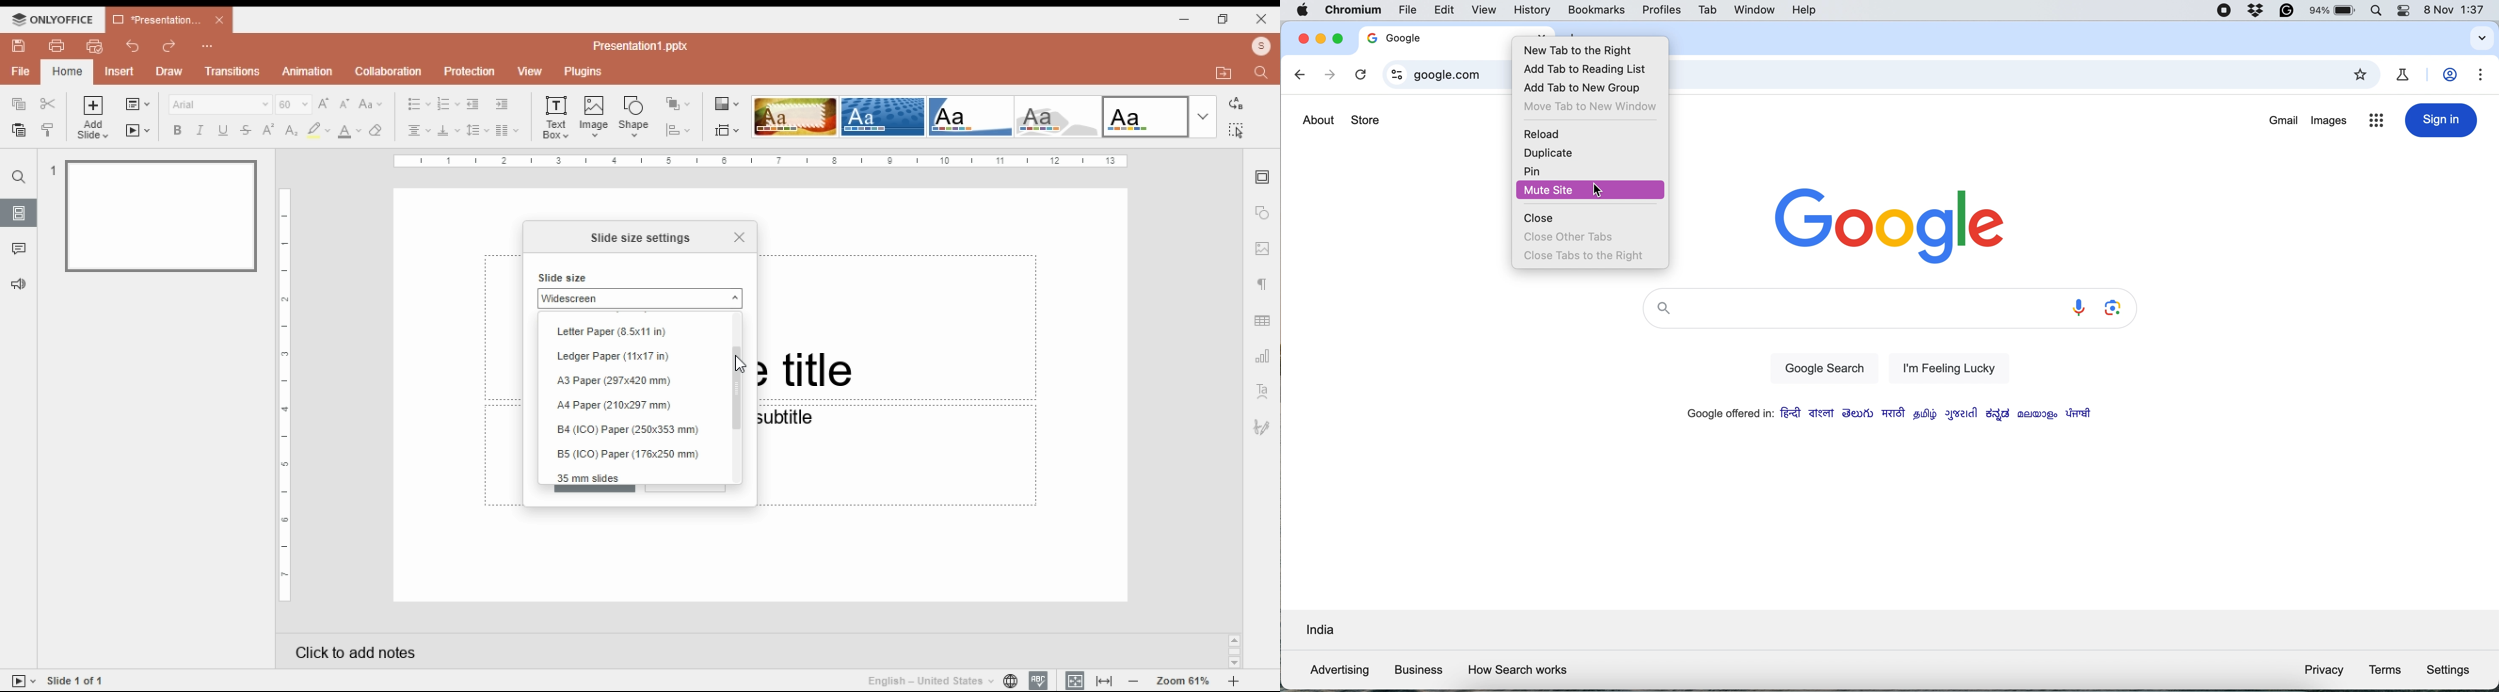 This screenshot has height=700, width=2520. What do you see at coordinates (66, 72) in the screenshot?
I see `home` at bounding box center [66, 72].